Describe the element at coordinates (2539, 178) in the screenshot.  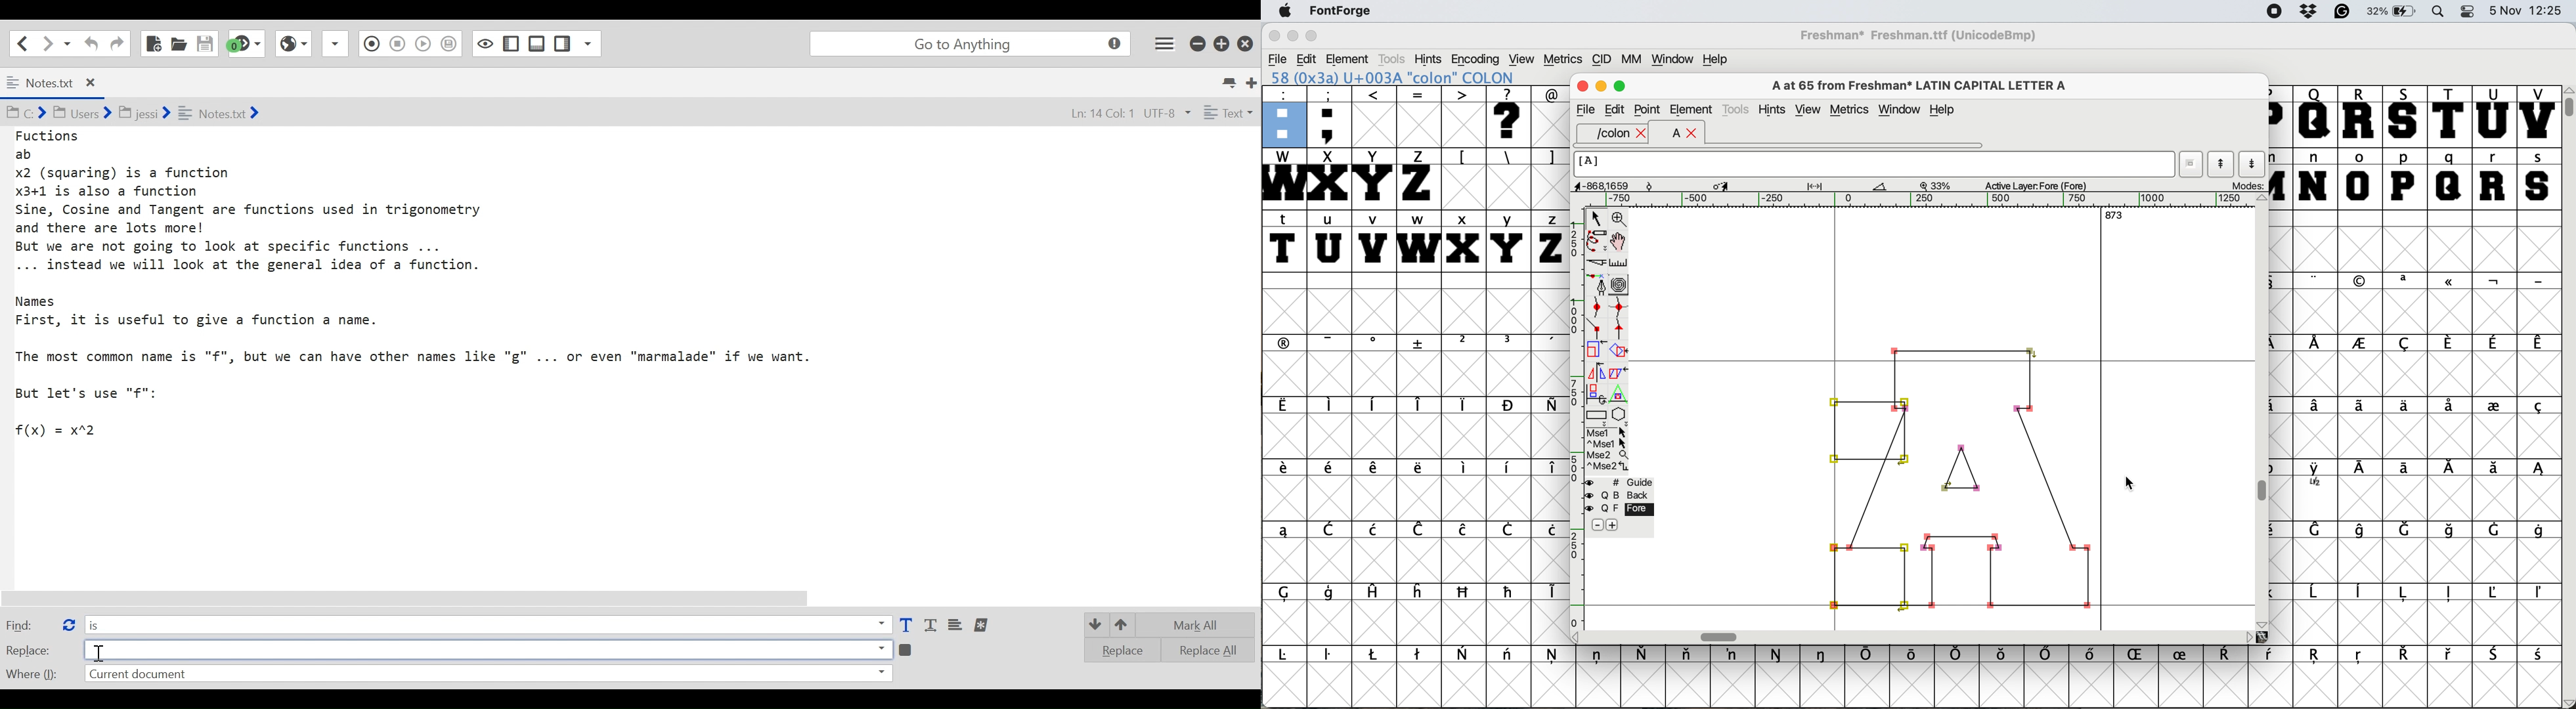
I see `s` at that location.